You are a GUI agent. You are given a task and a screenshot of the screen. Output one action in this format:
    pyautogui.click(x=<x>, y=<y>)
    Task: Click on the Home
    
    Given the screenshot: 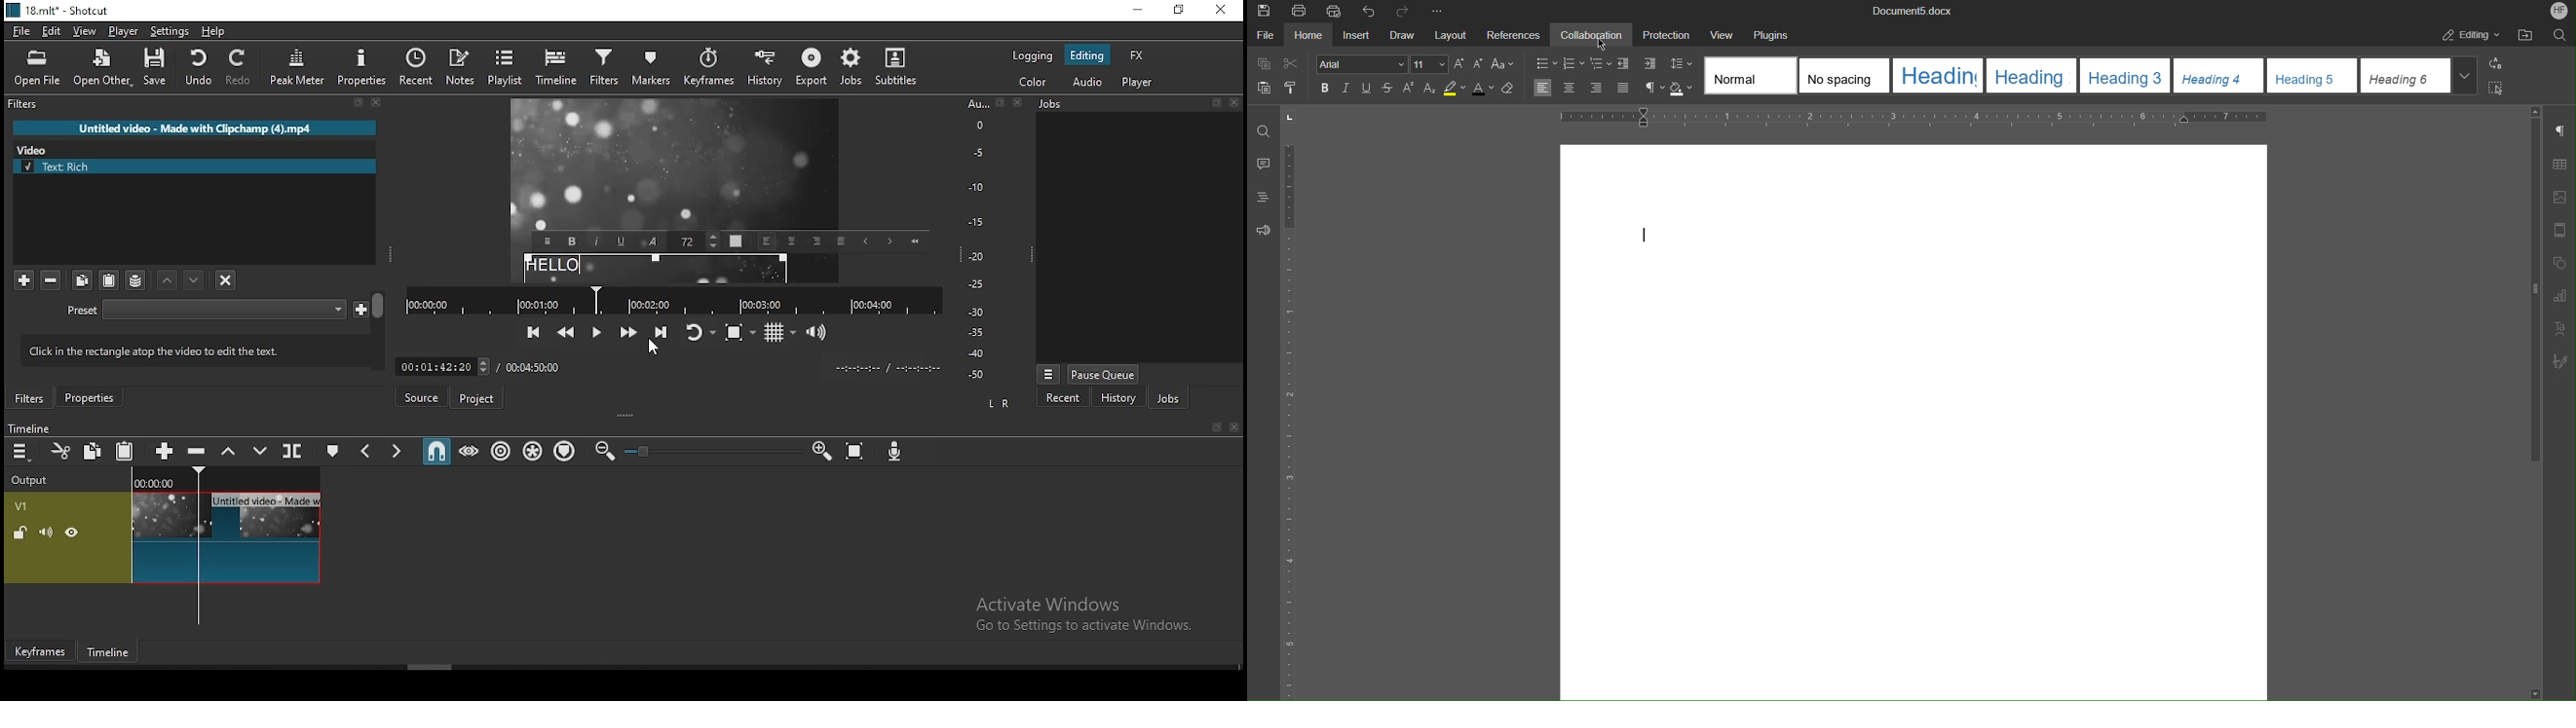 What is the action you would take?
    pyautogui.click(x=1314, y=37)
    